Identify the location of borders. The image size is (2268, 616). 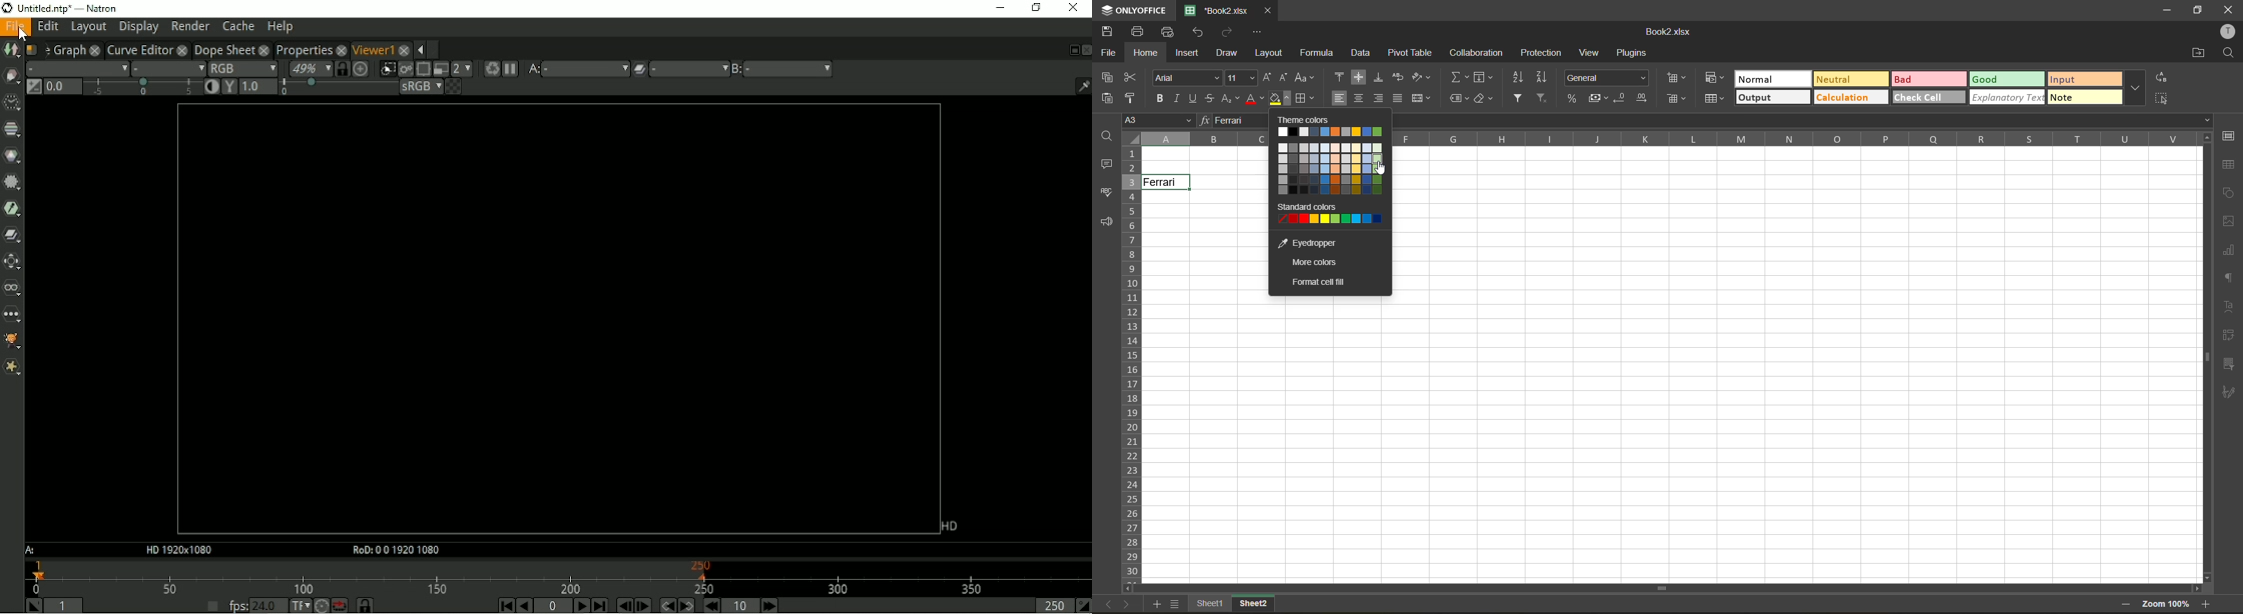
(1306, 99).